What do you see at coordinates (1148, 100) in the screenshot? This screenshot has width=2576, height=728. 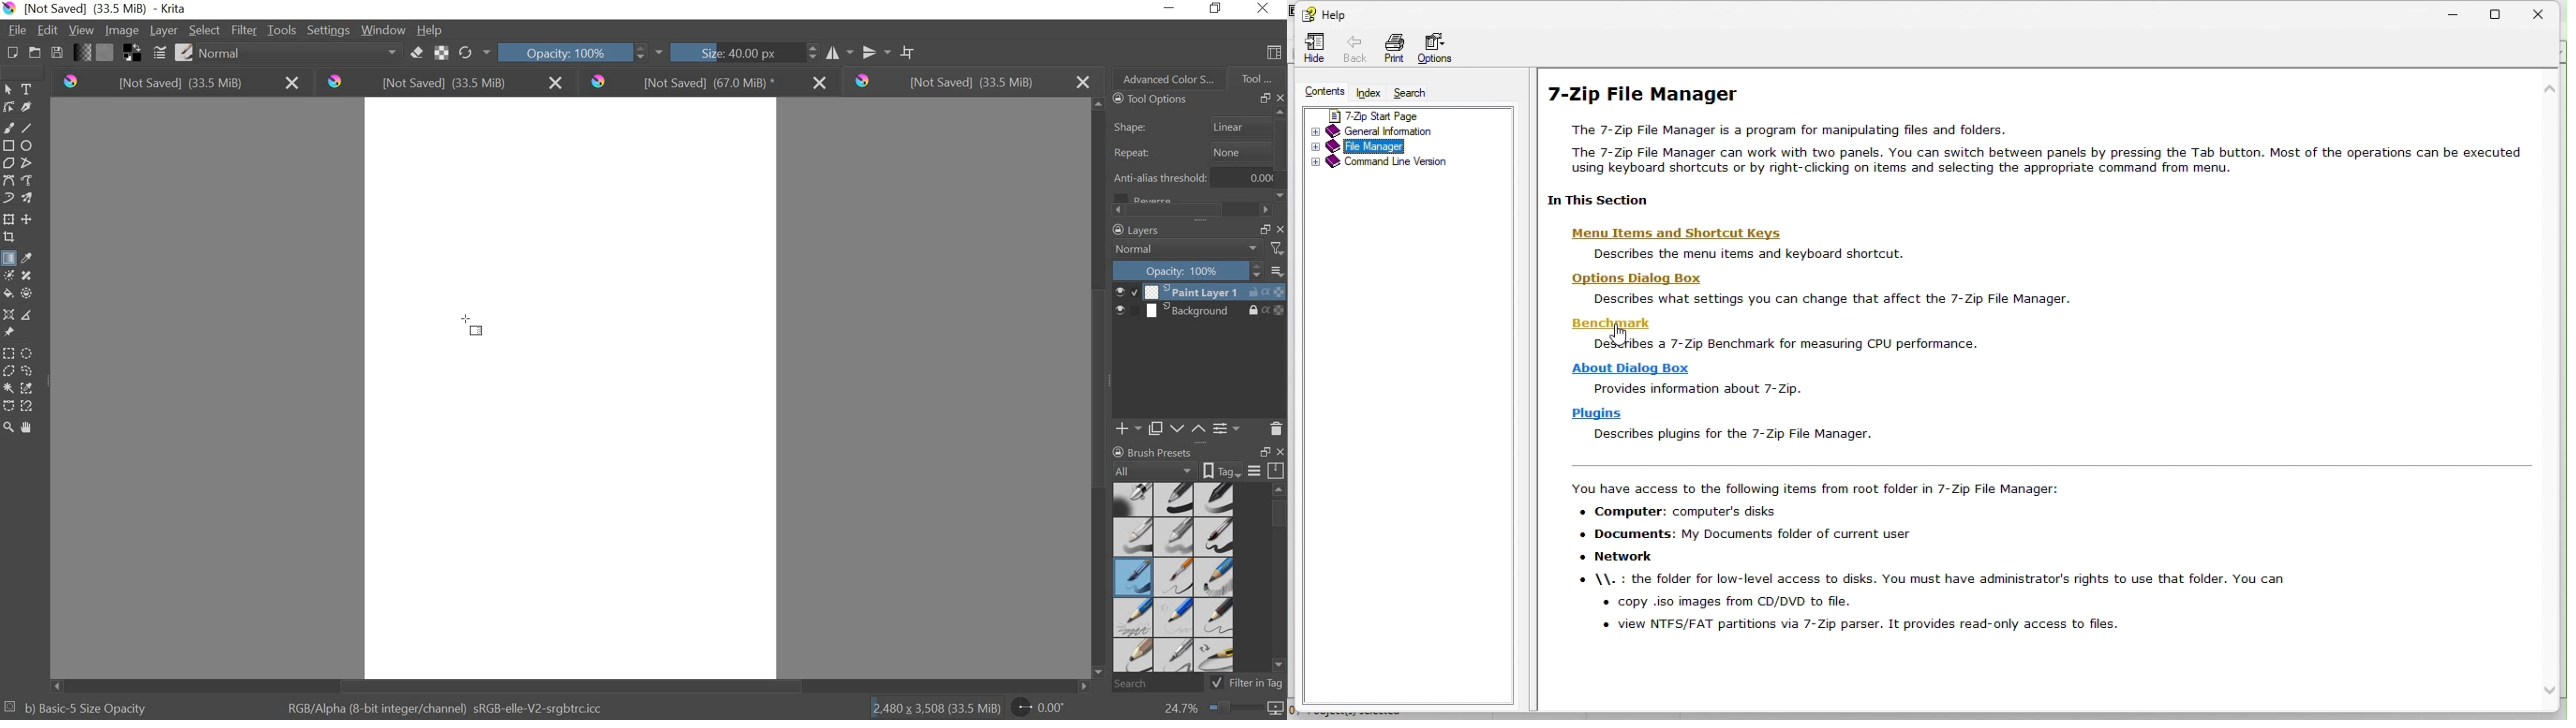 I see `TOOLS OPTIONS` at bounding box center [1148, 100].